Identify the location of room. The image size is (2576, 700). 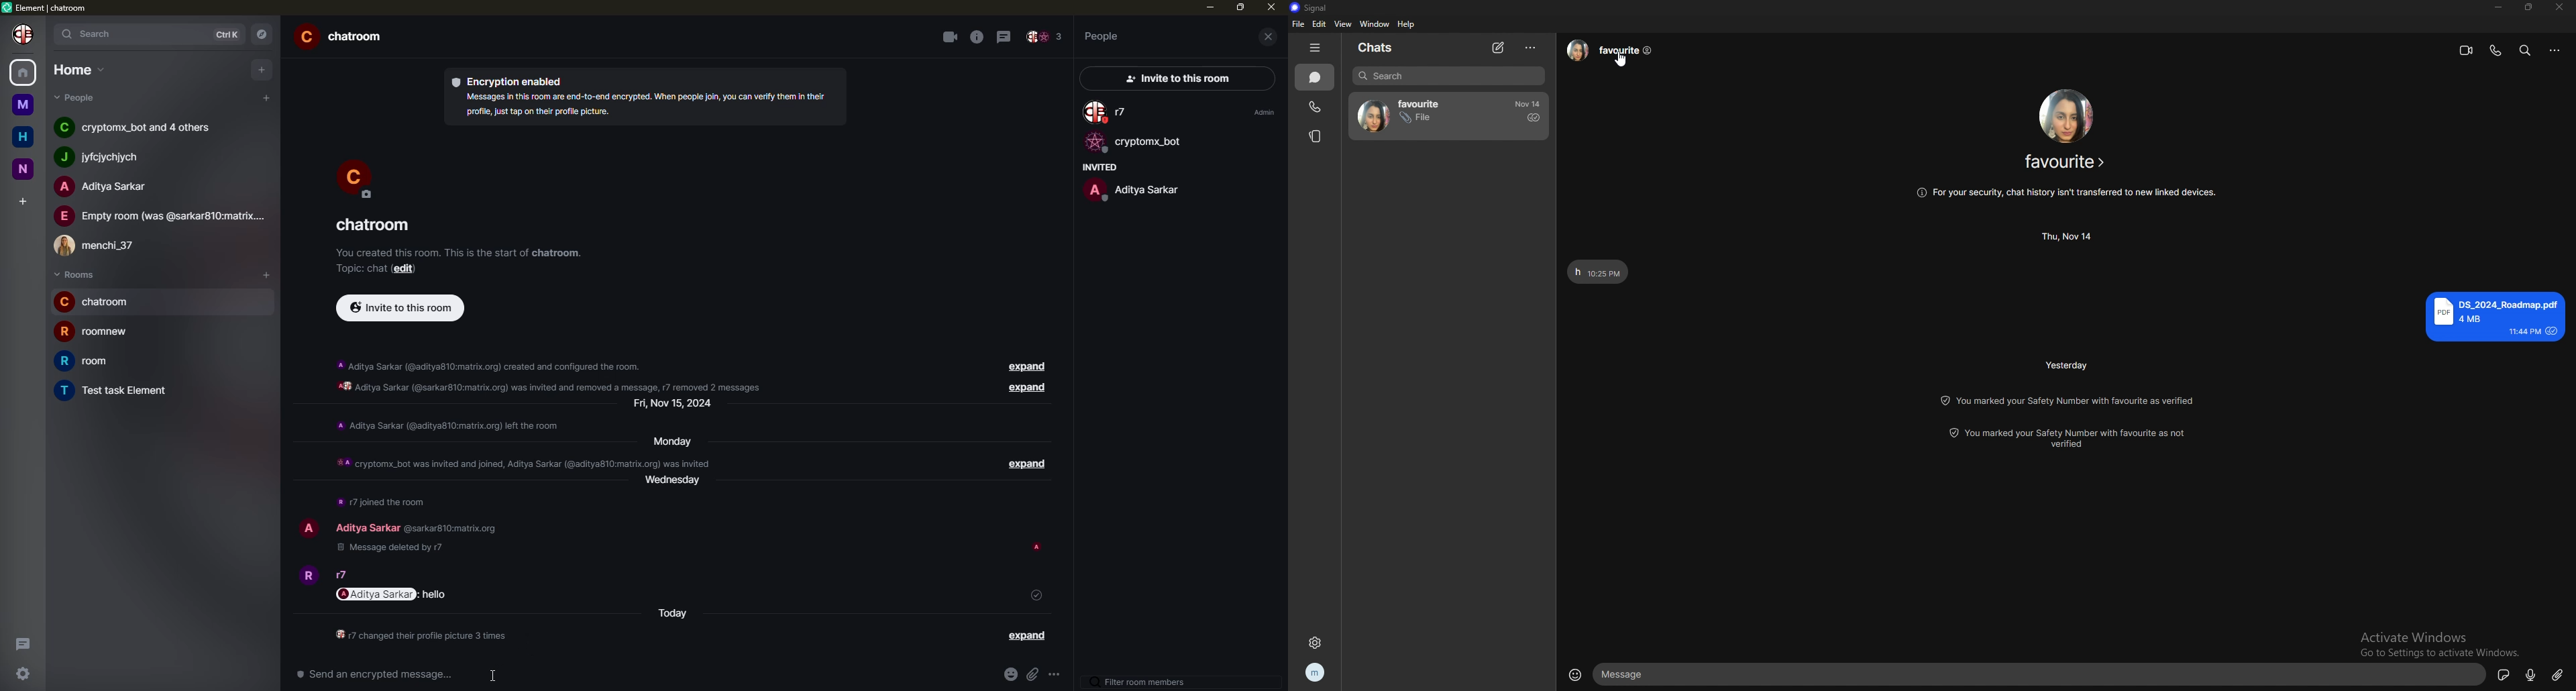
(372, 225).